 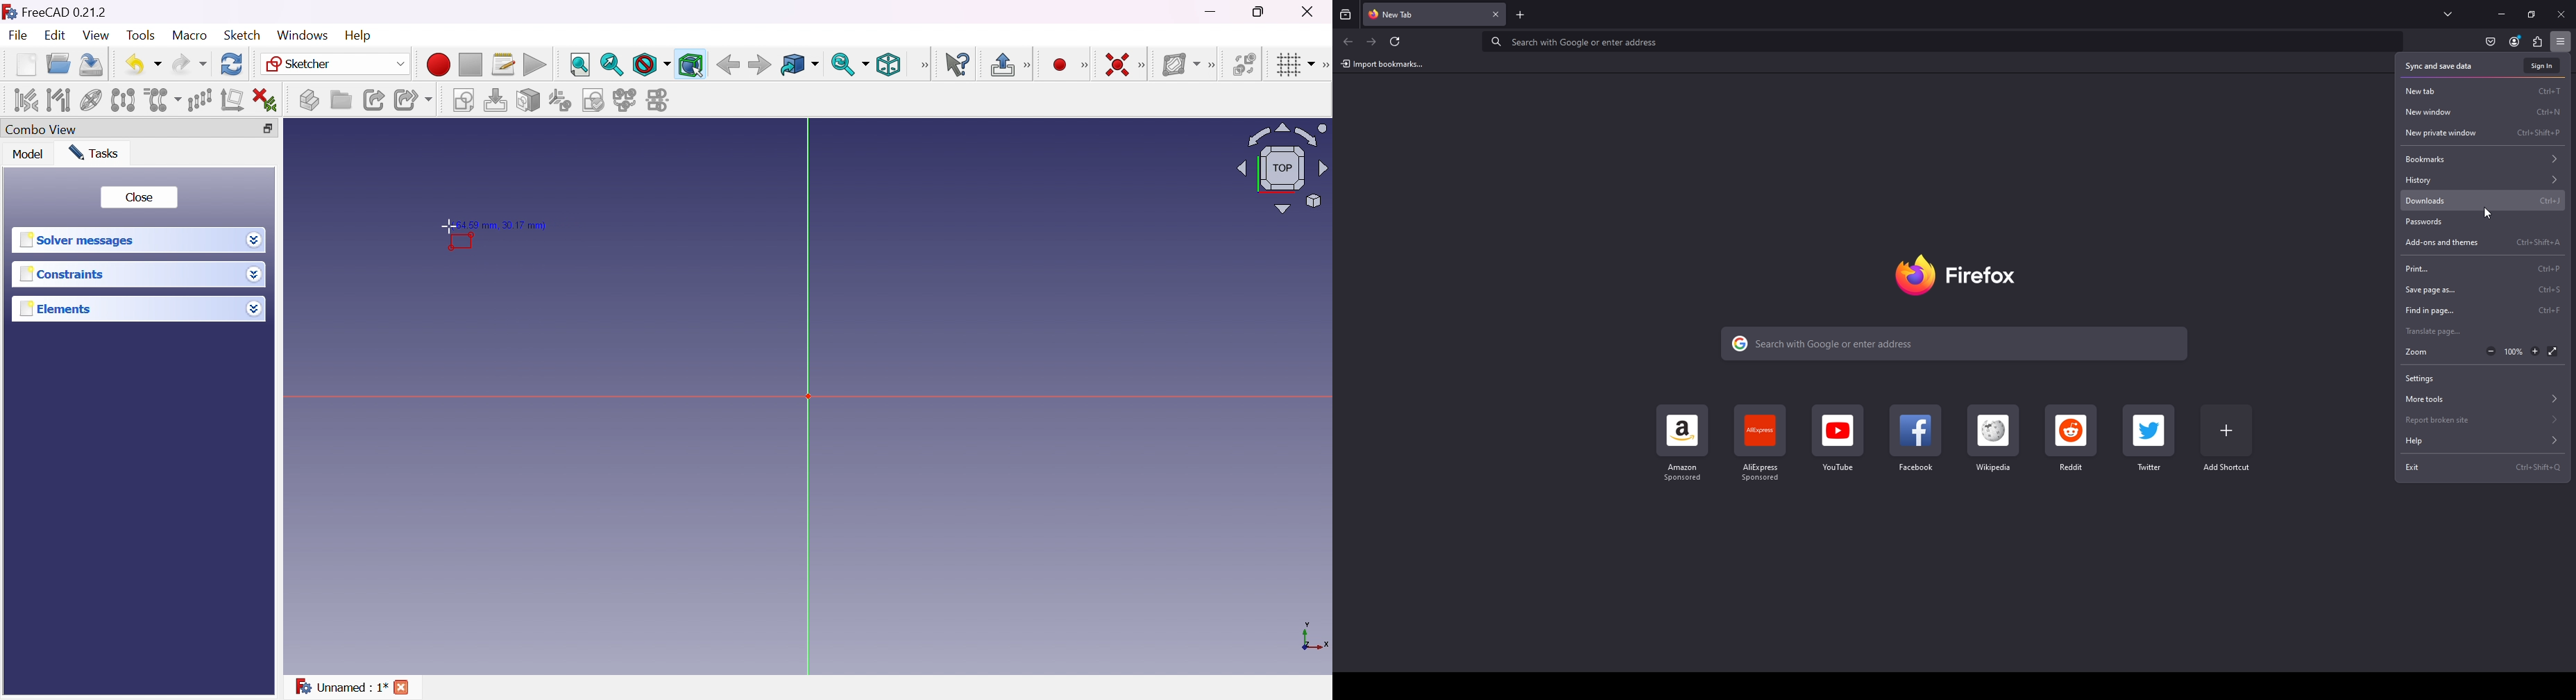 What do you see at coordinates (495, 100) in the screenshot?
I see `Edit sketch` at bounding box center [495, 100].